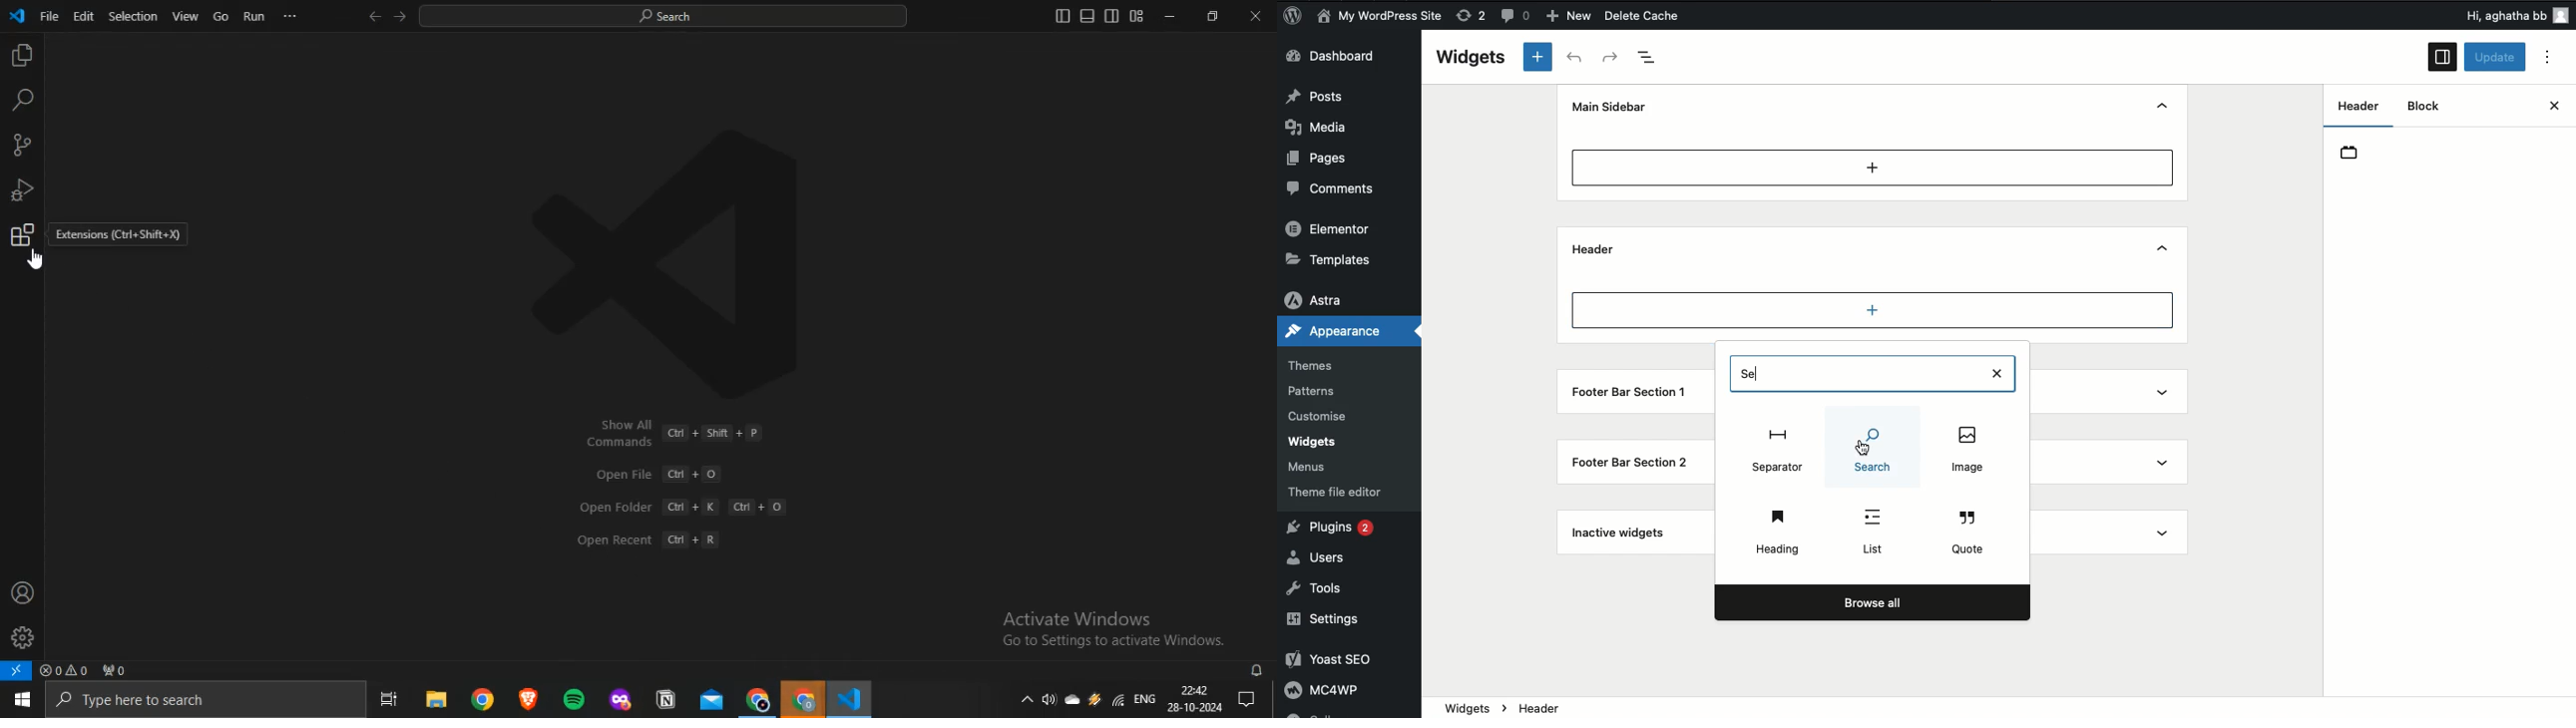  What do you see at coordinates (1571, 16) in the screenshot?
I see `New` at bounding box center [1571, 16].